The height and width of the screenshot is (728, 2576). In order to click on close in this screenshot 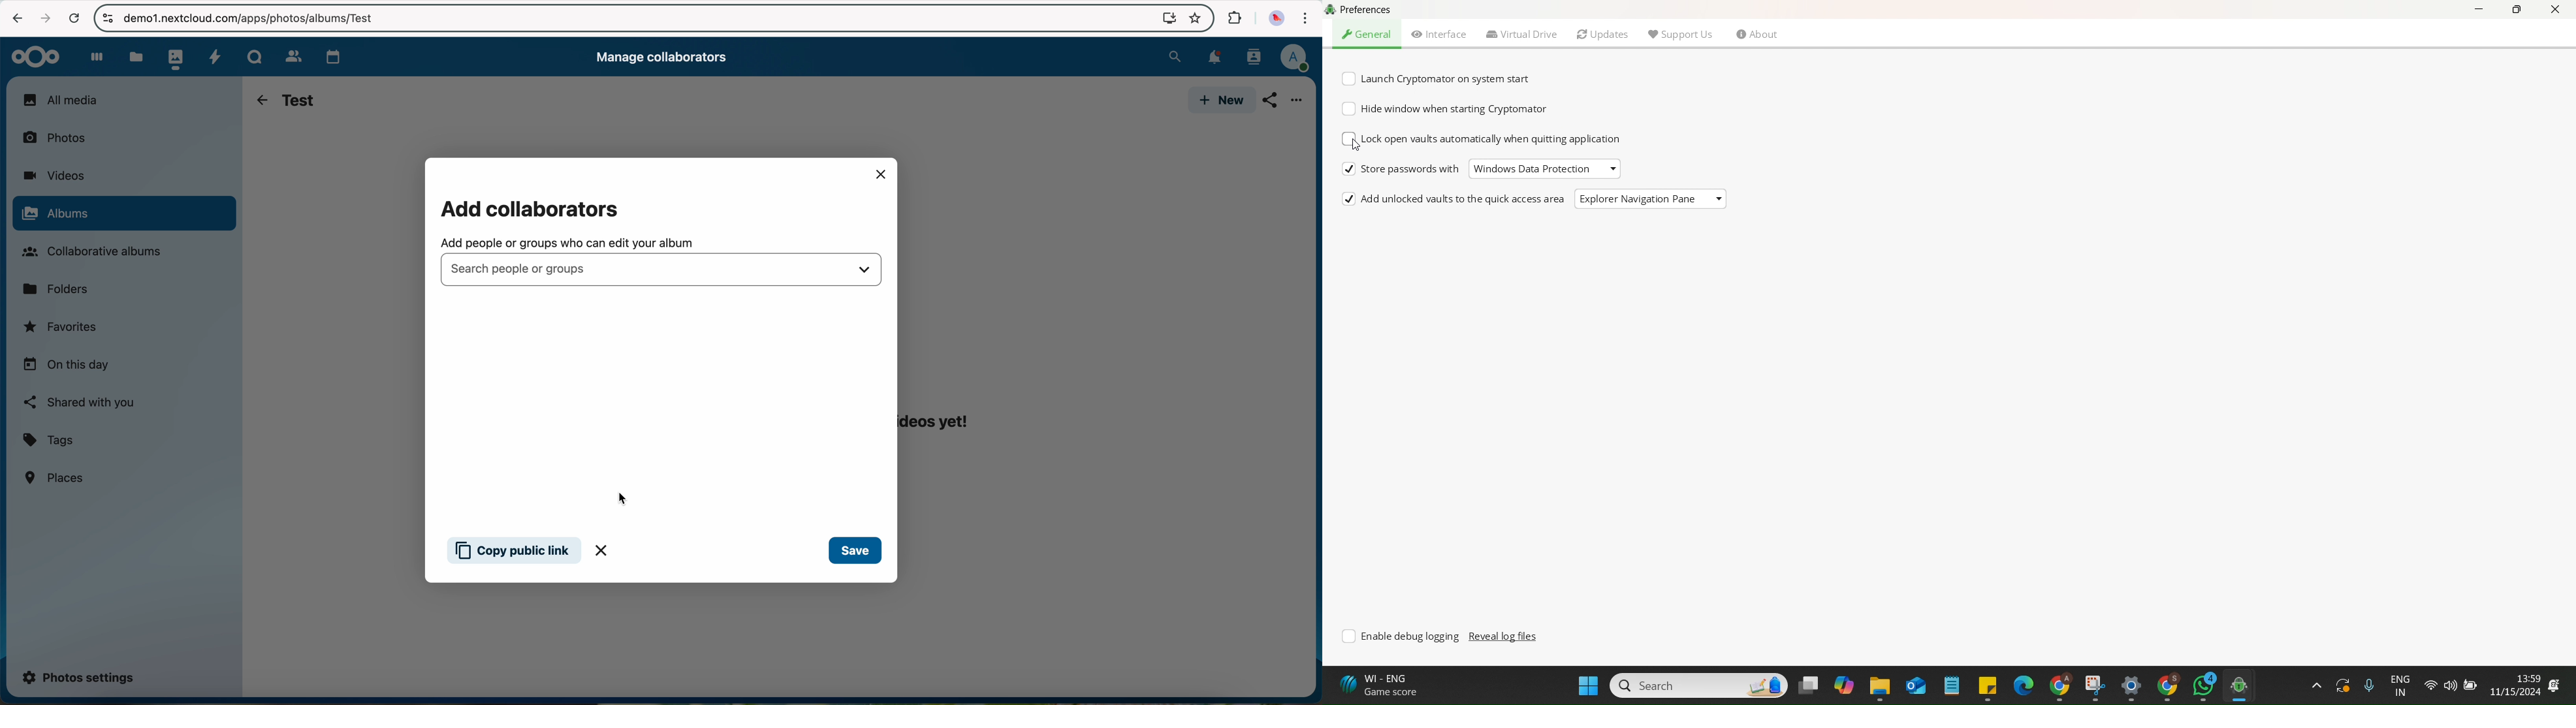, I will do `click(612, 552)`.